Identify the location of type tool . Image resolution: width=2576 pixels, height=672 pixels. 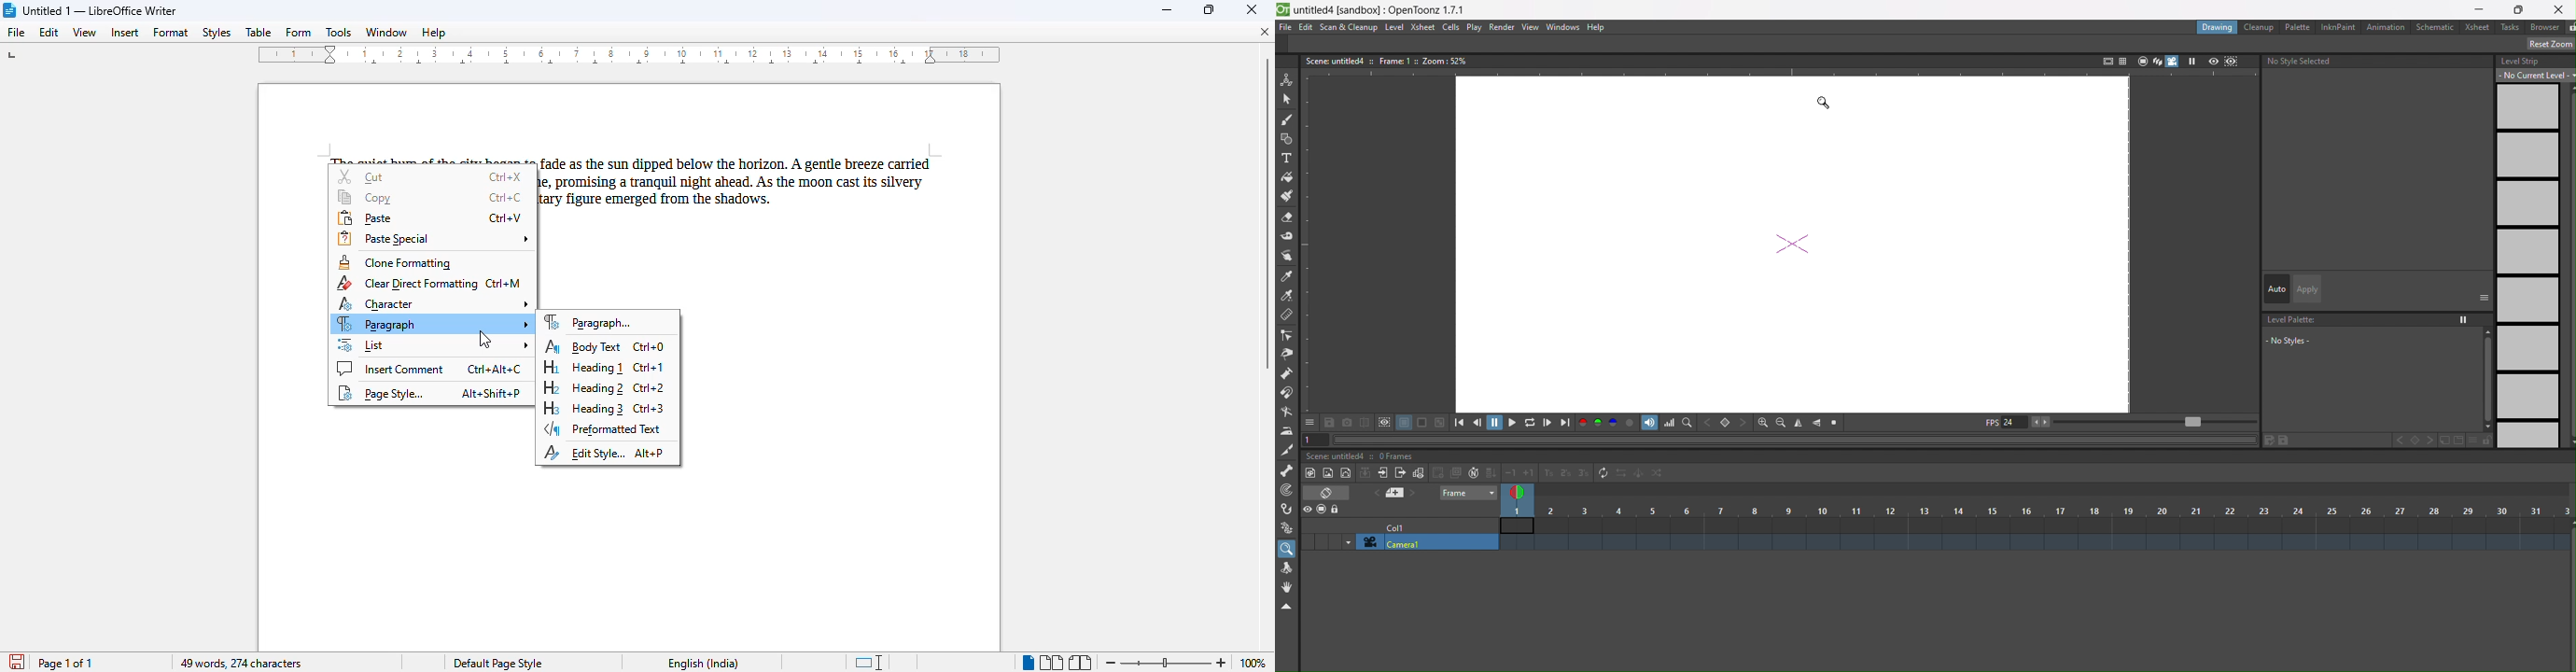
(1289, 158).